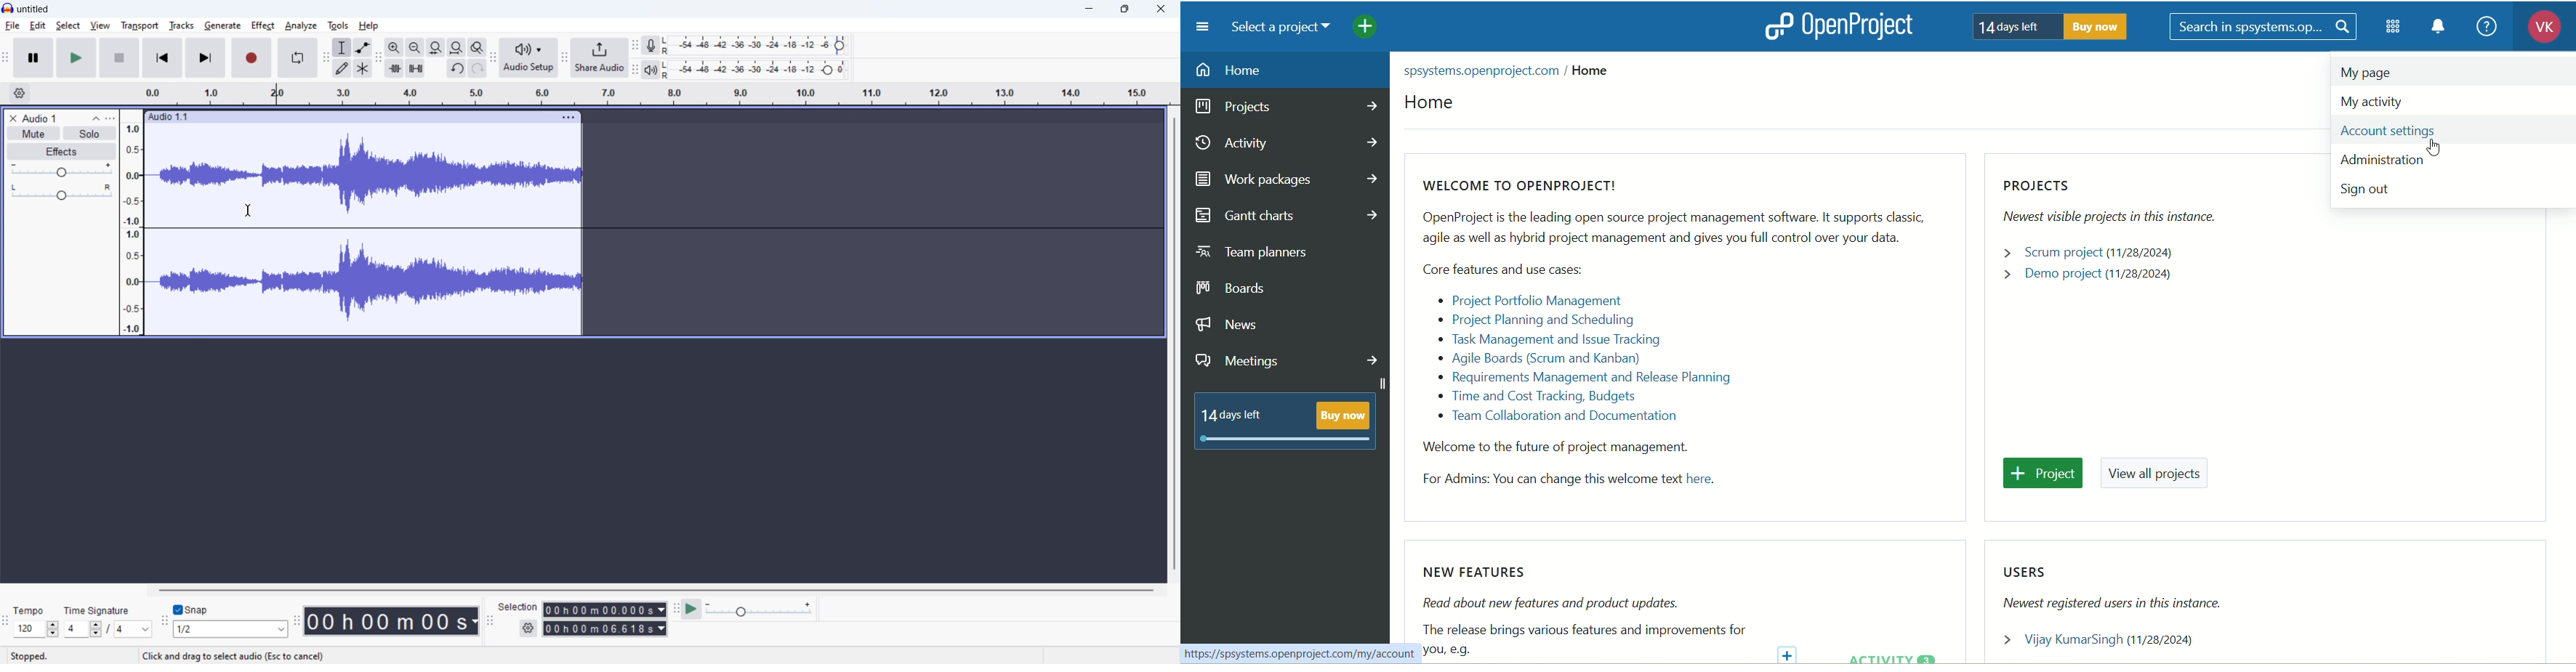 This screenshot has width=2576, height=672. Describe the element at coordinates (394, 68) in the screenshot. I see `trim audio outside selection` at that location.